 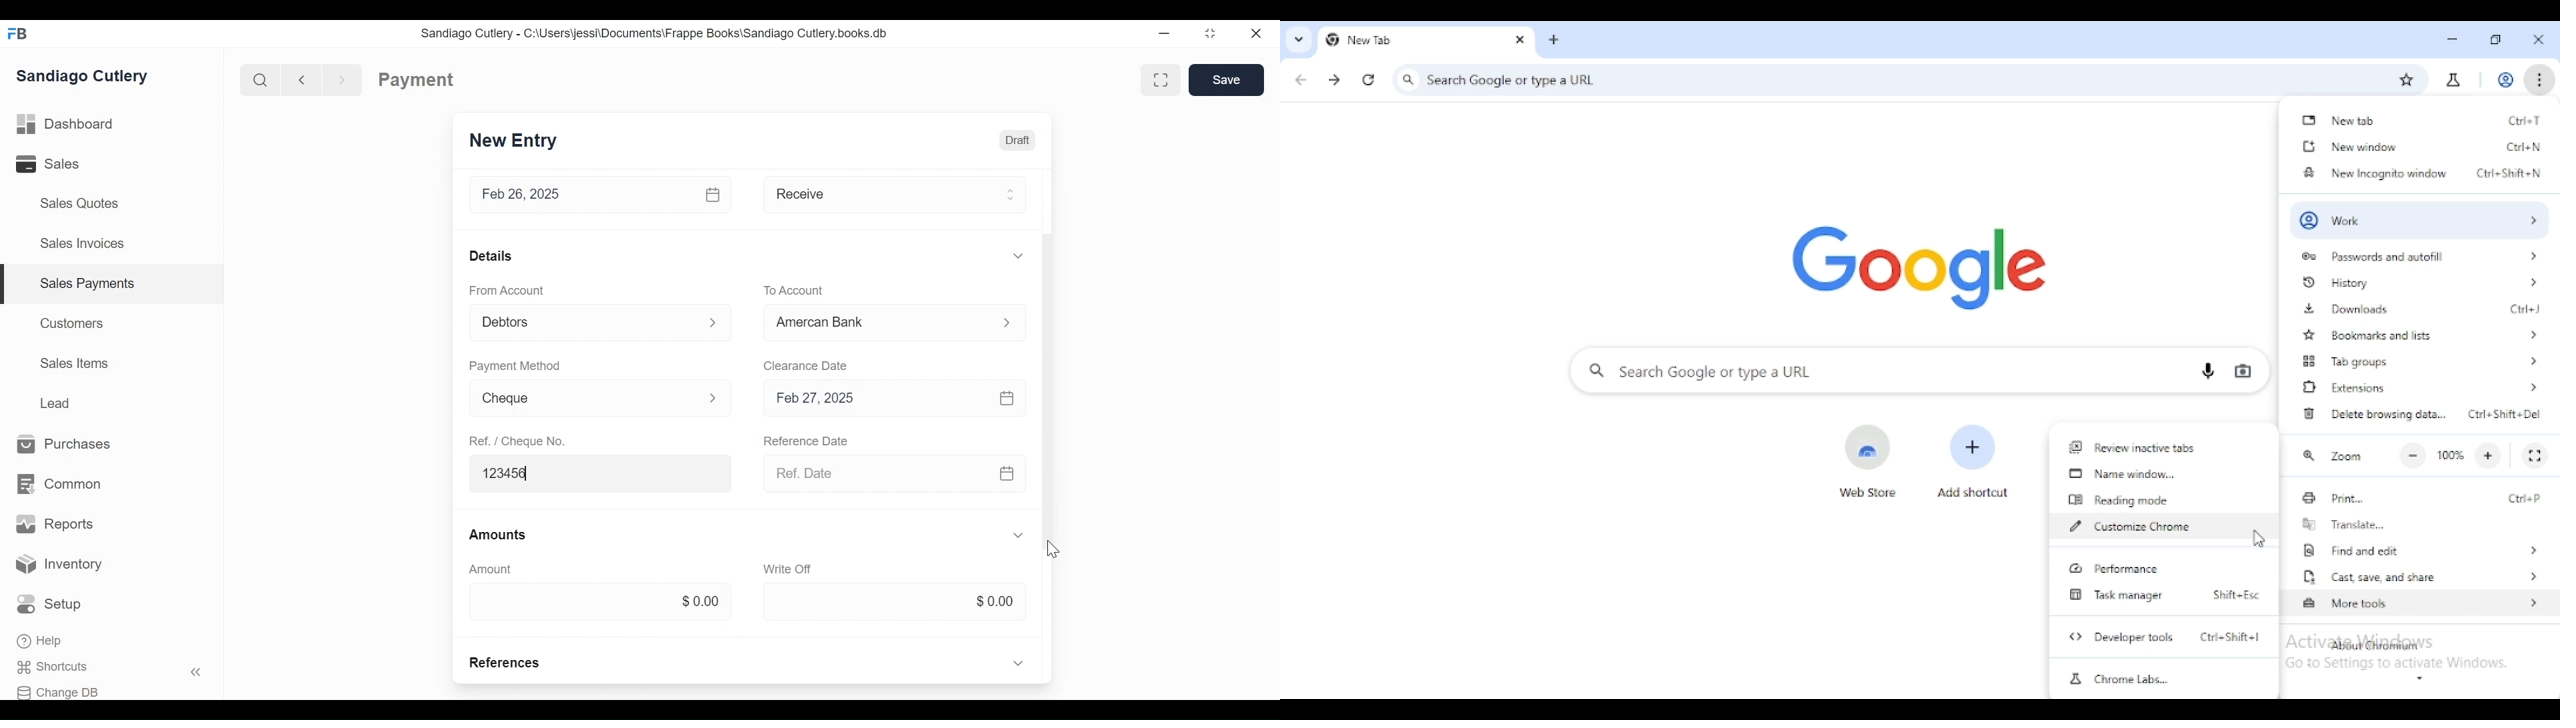 What do you see at coordinates (1017, 255) in the screenshot?
I see `Expand` at bounding box center [1017, 255].